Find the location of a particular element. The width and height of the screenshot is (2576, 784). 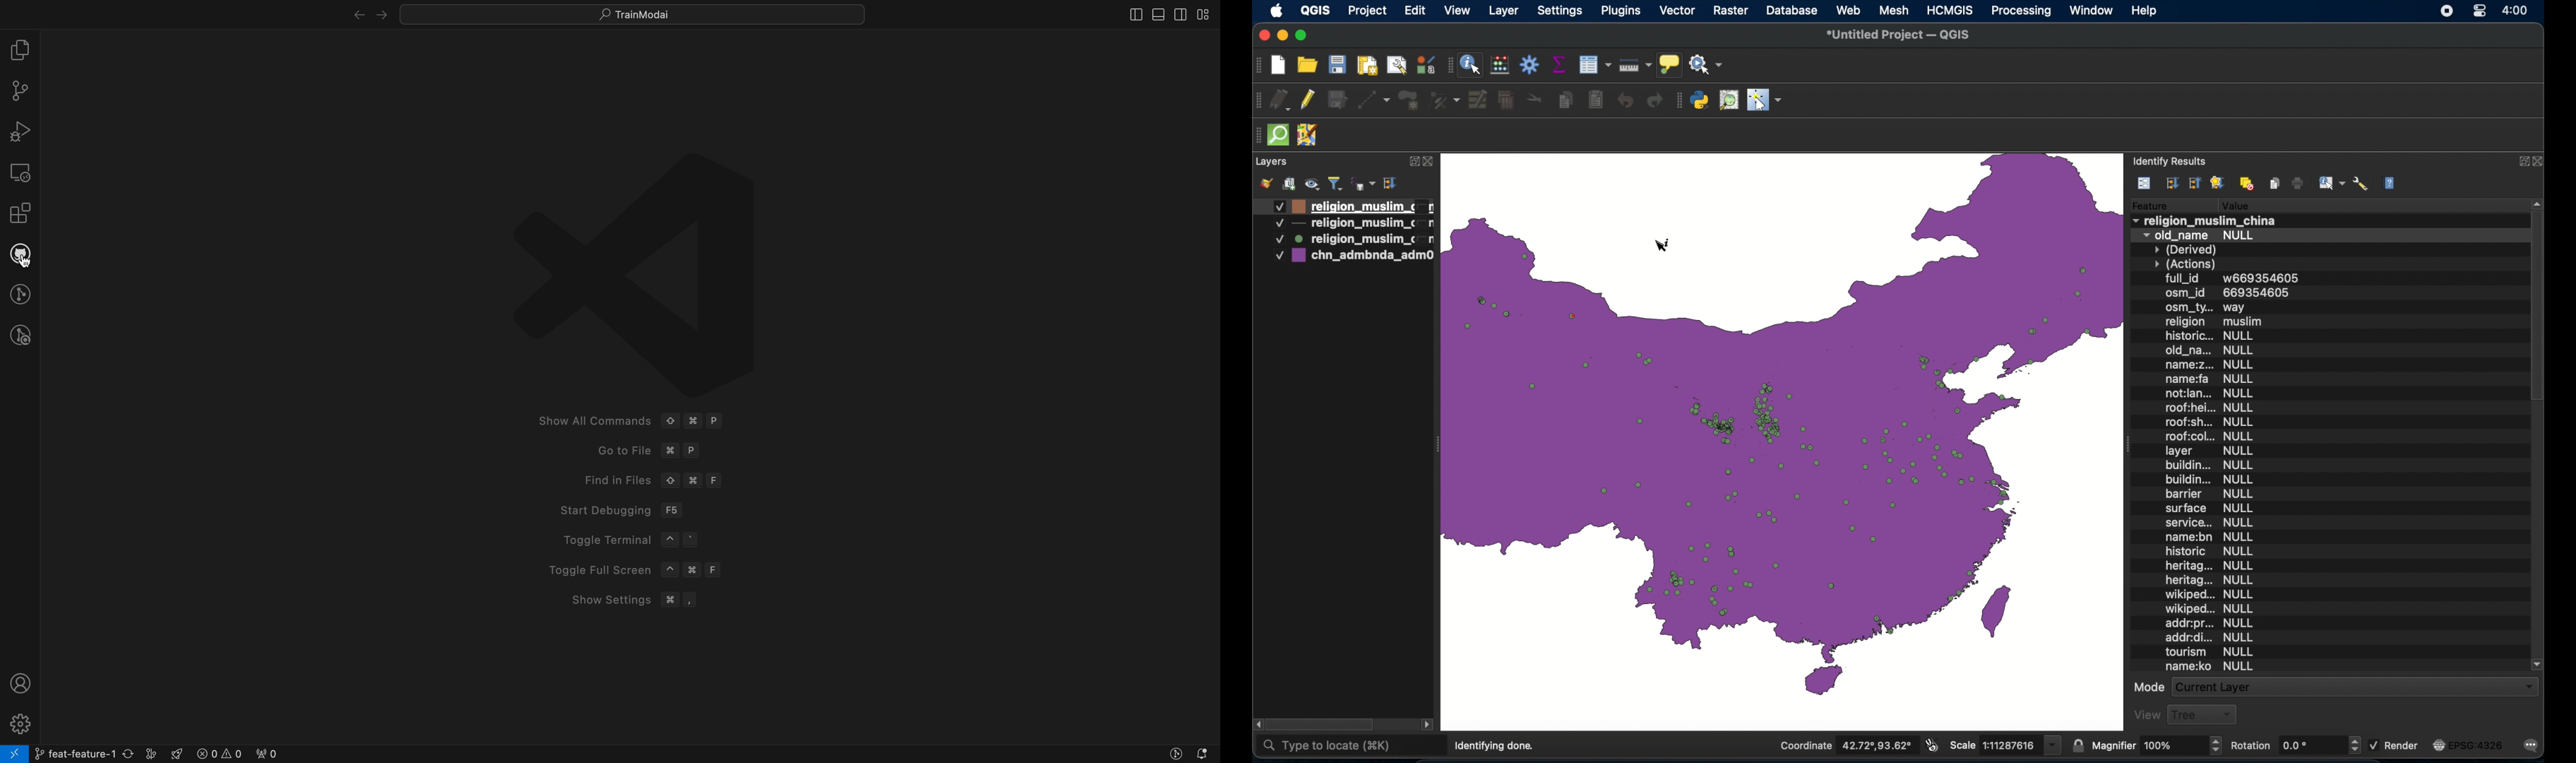

surface is located at coordinates (2210, 509).